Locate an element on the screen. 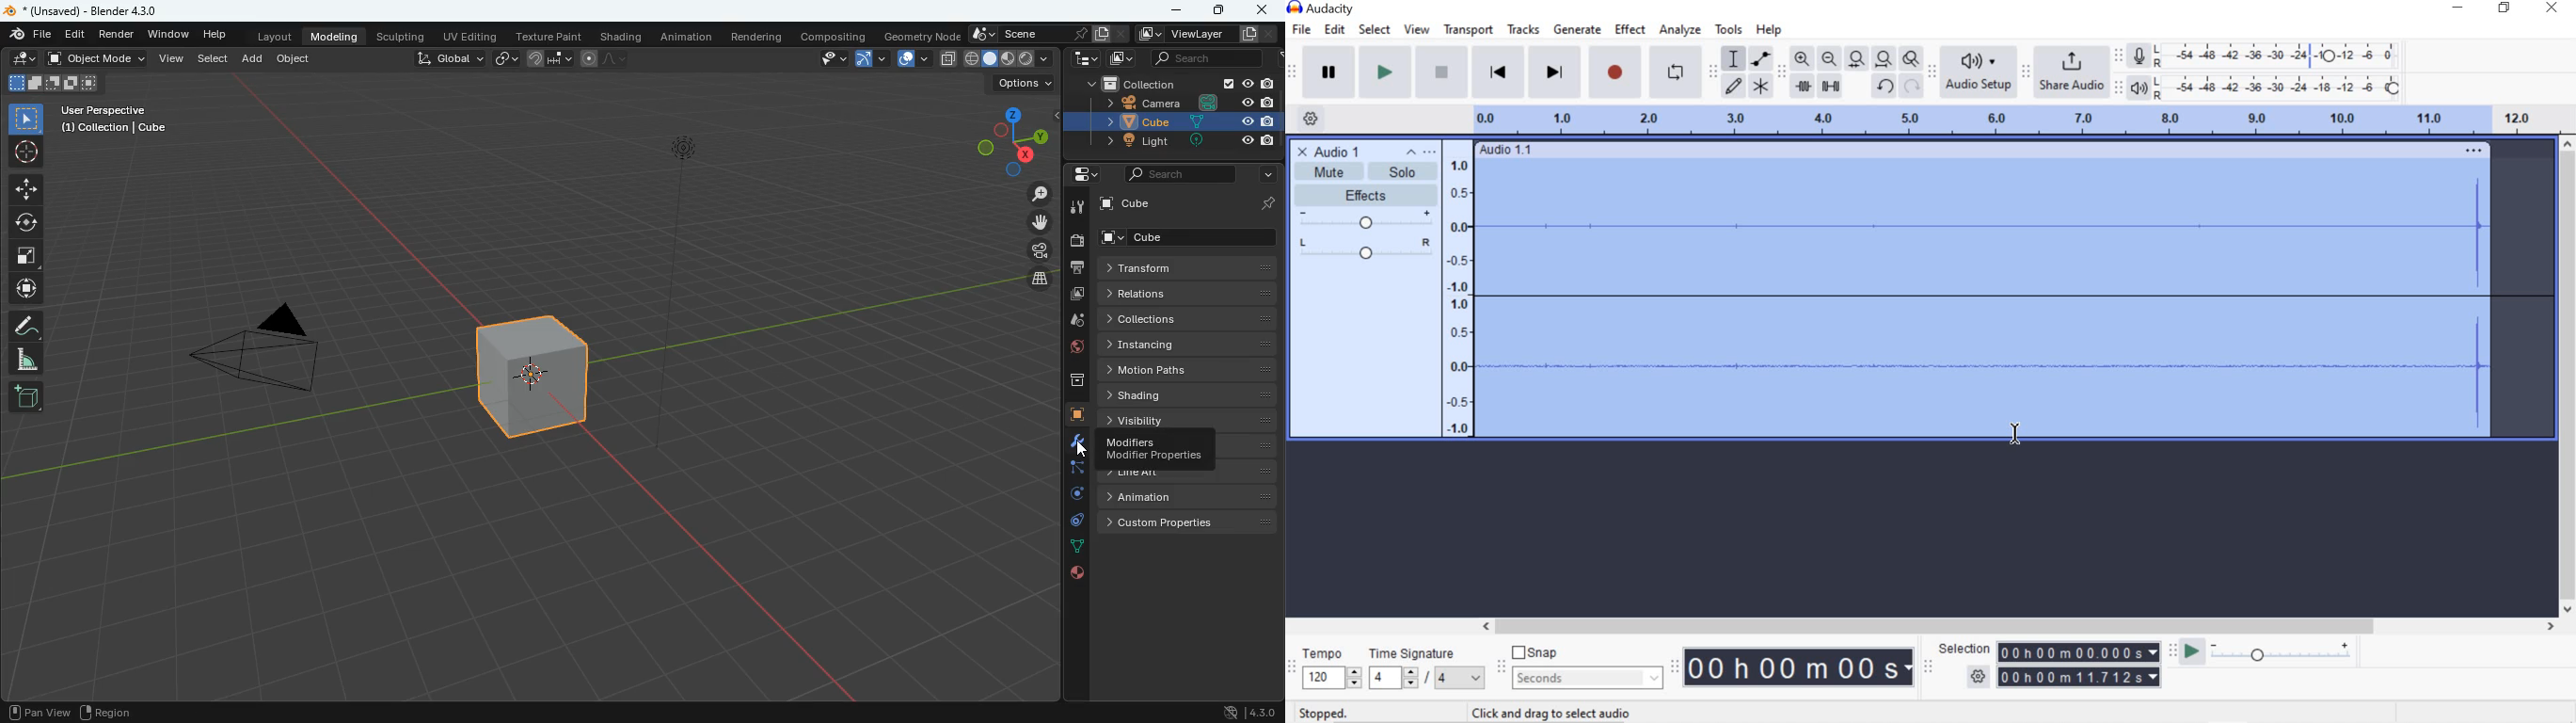 The width and height of the screenshot is (2576, 728). view is located at coordinates (172, 59).